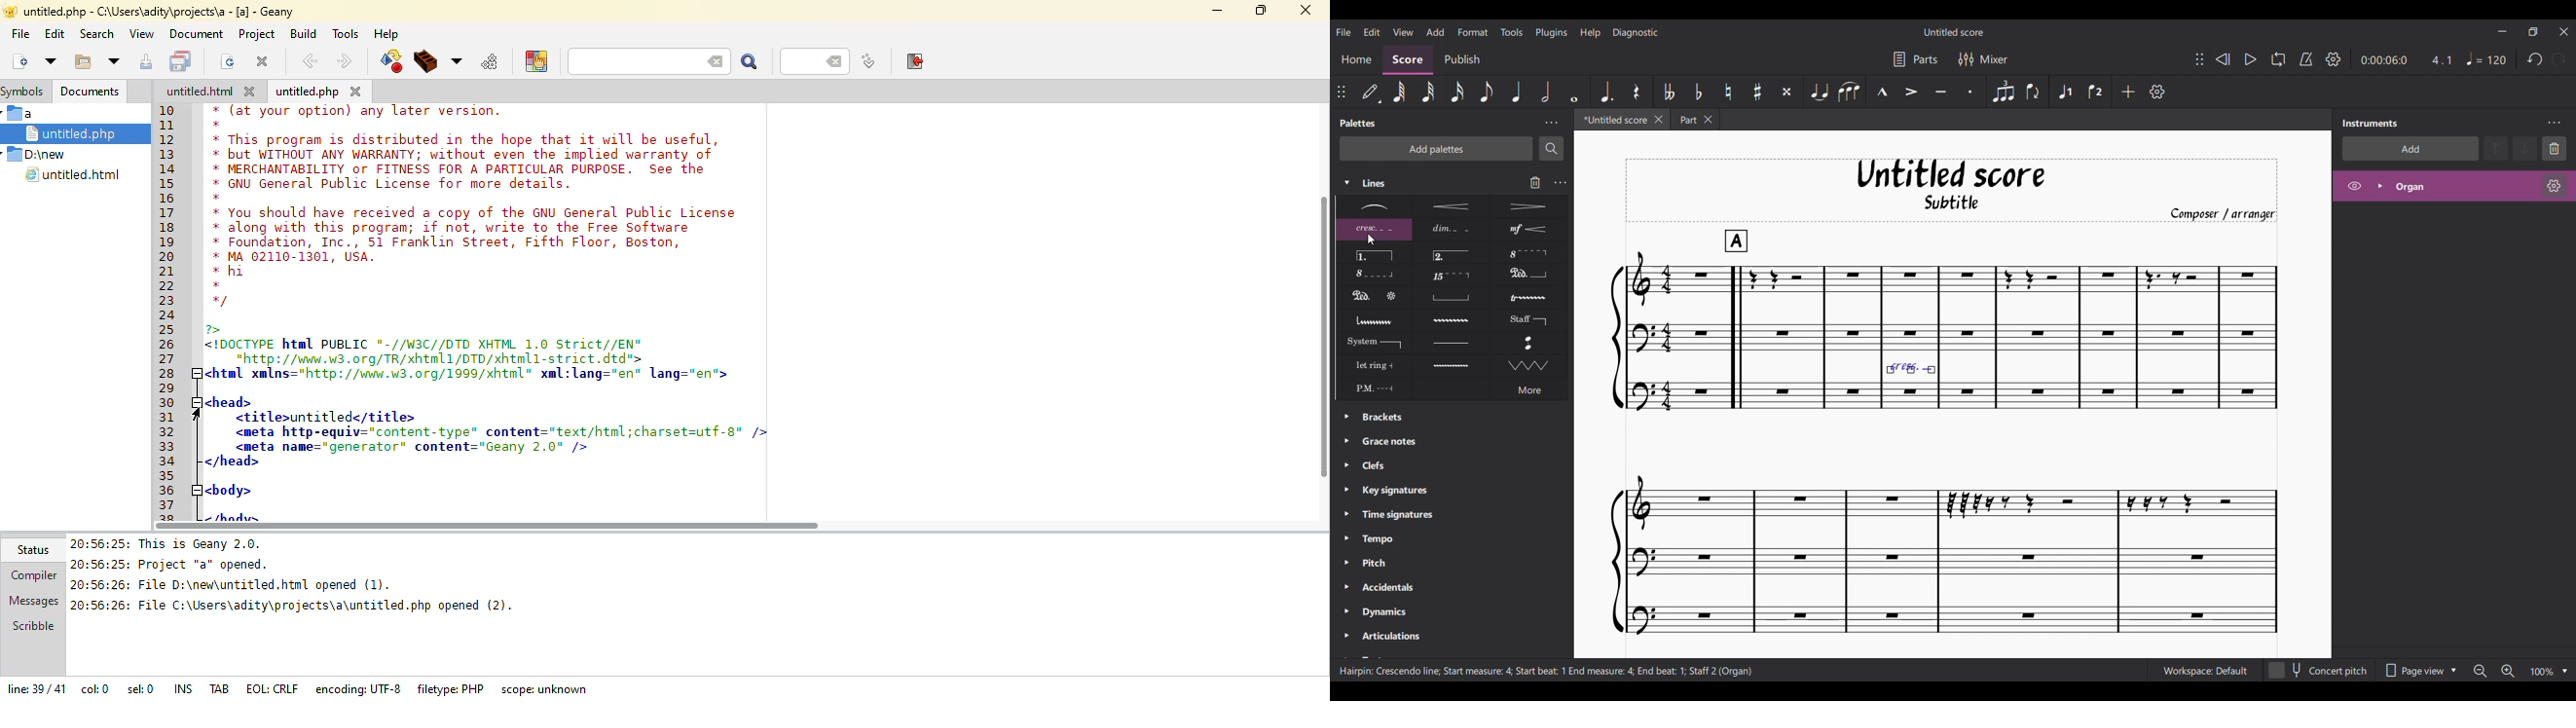  Describe the element at coordinates (2003, 92) in the screenshot. I see `Tuplet` at that location.